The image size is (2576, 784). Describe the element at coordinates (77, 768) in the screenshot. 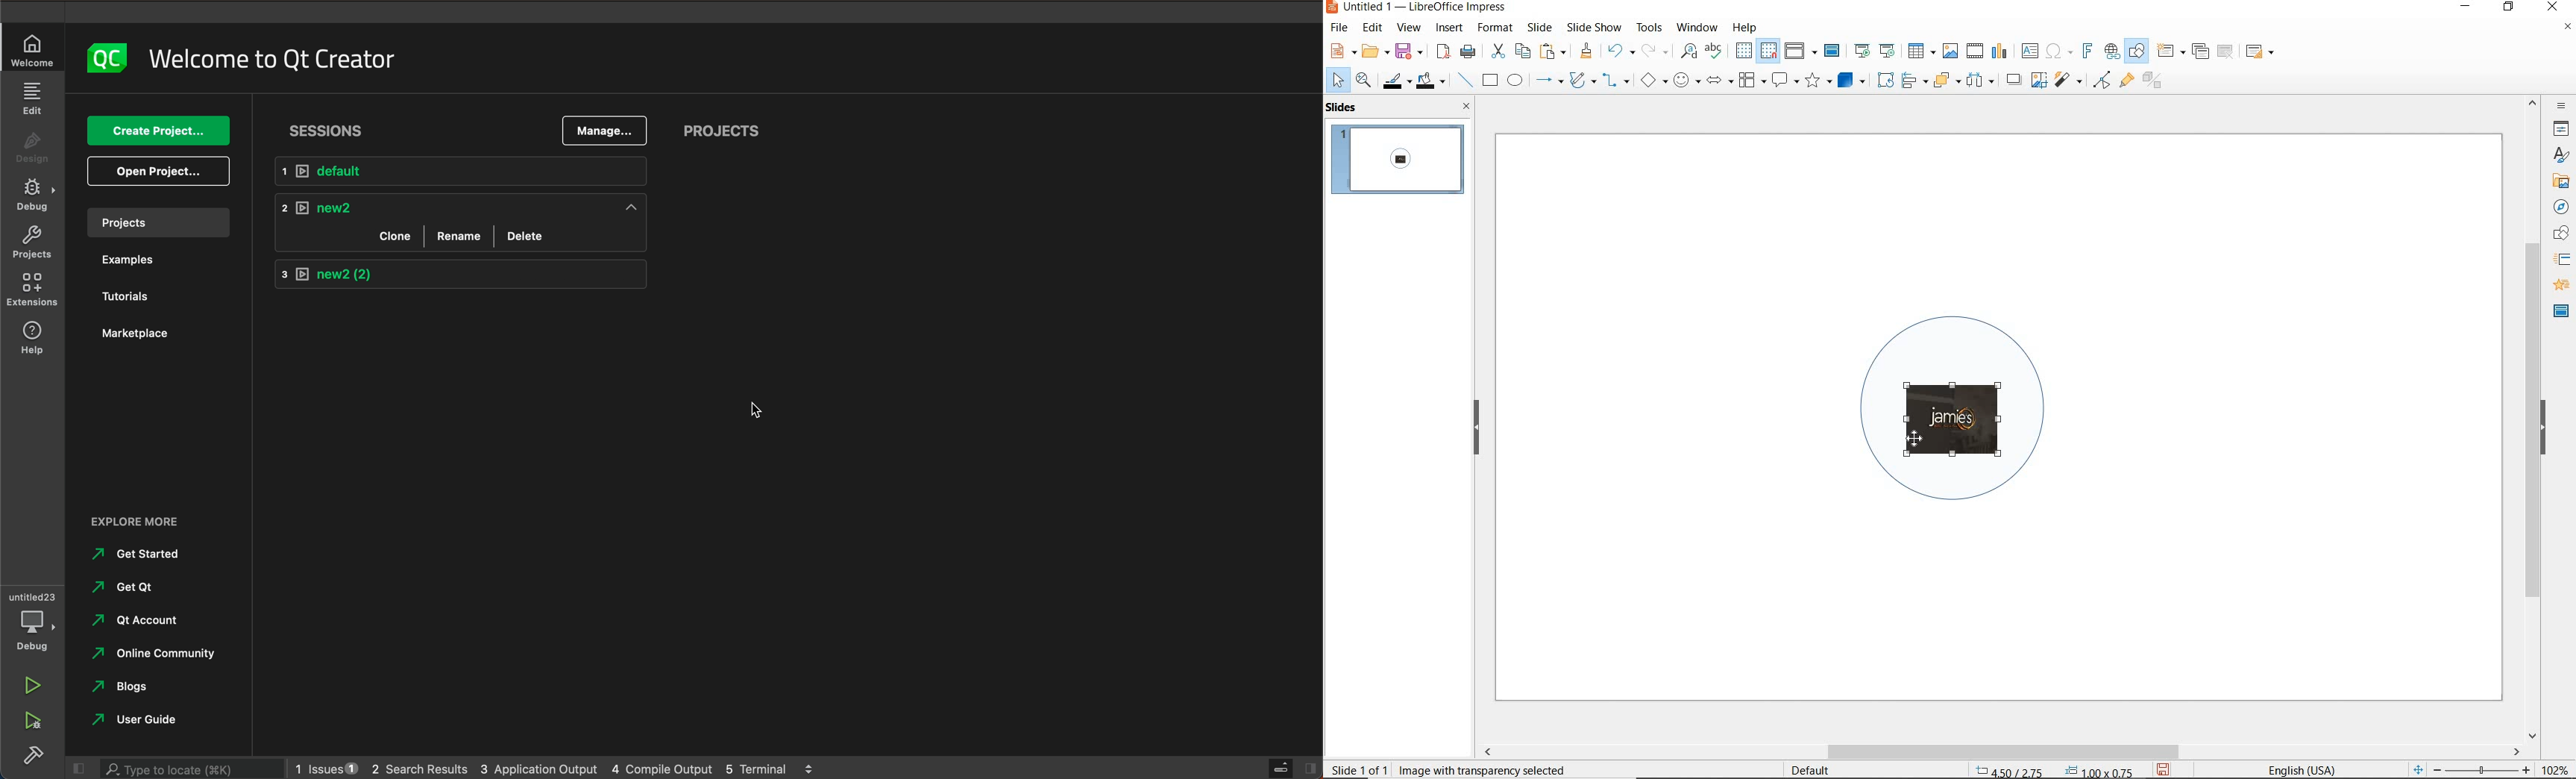

I see `close slide bar` at that location.